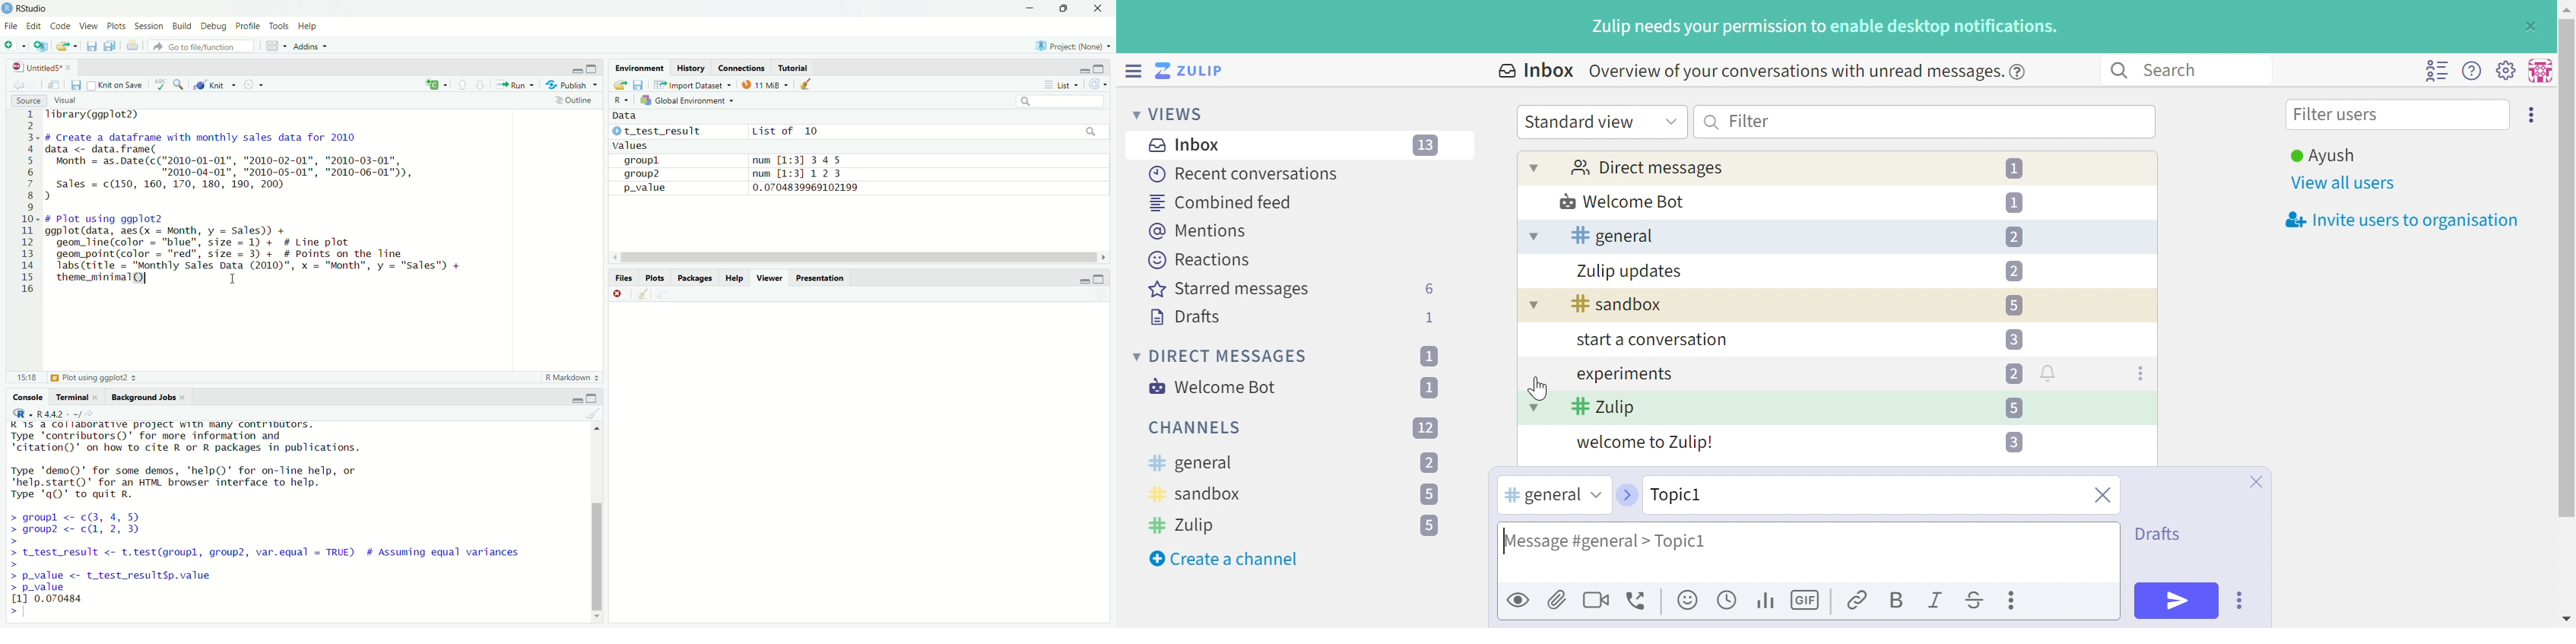 The height and width of the screenshot is (644, 2576). Describe the element at coordinates (27, 395) in the screenshot. I see `Console` at that location.